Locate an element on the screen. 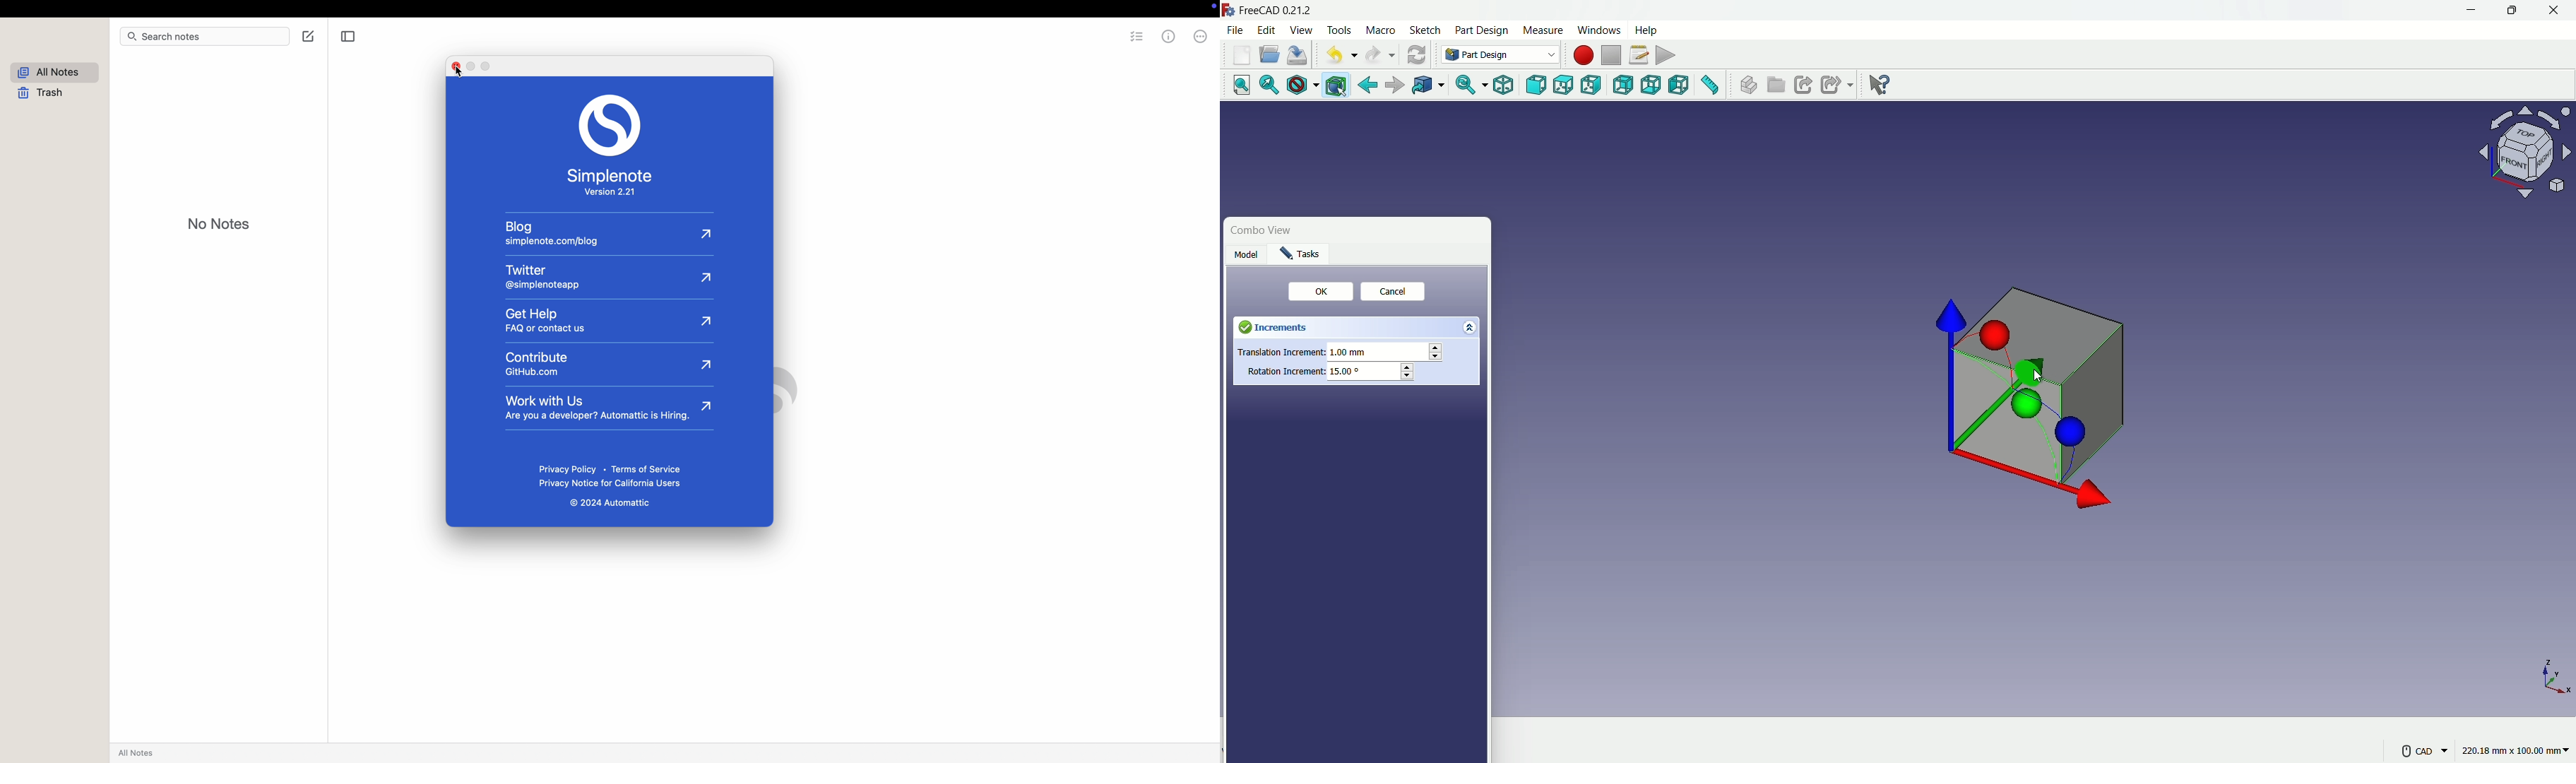 Image resolution: width=2576 pixels, height=784 pixels. work with us is located at coordinates (609, 409).